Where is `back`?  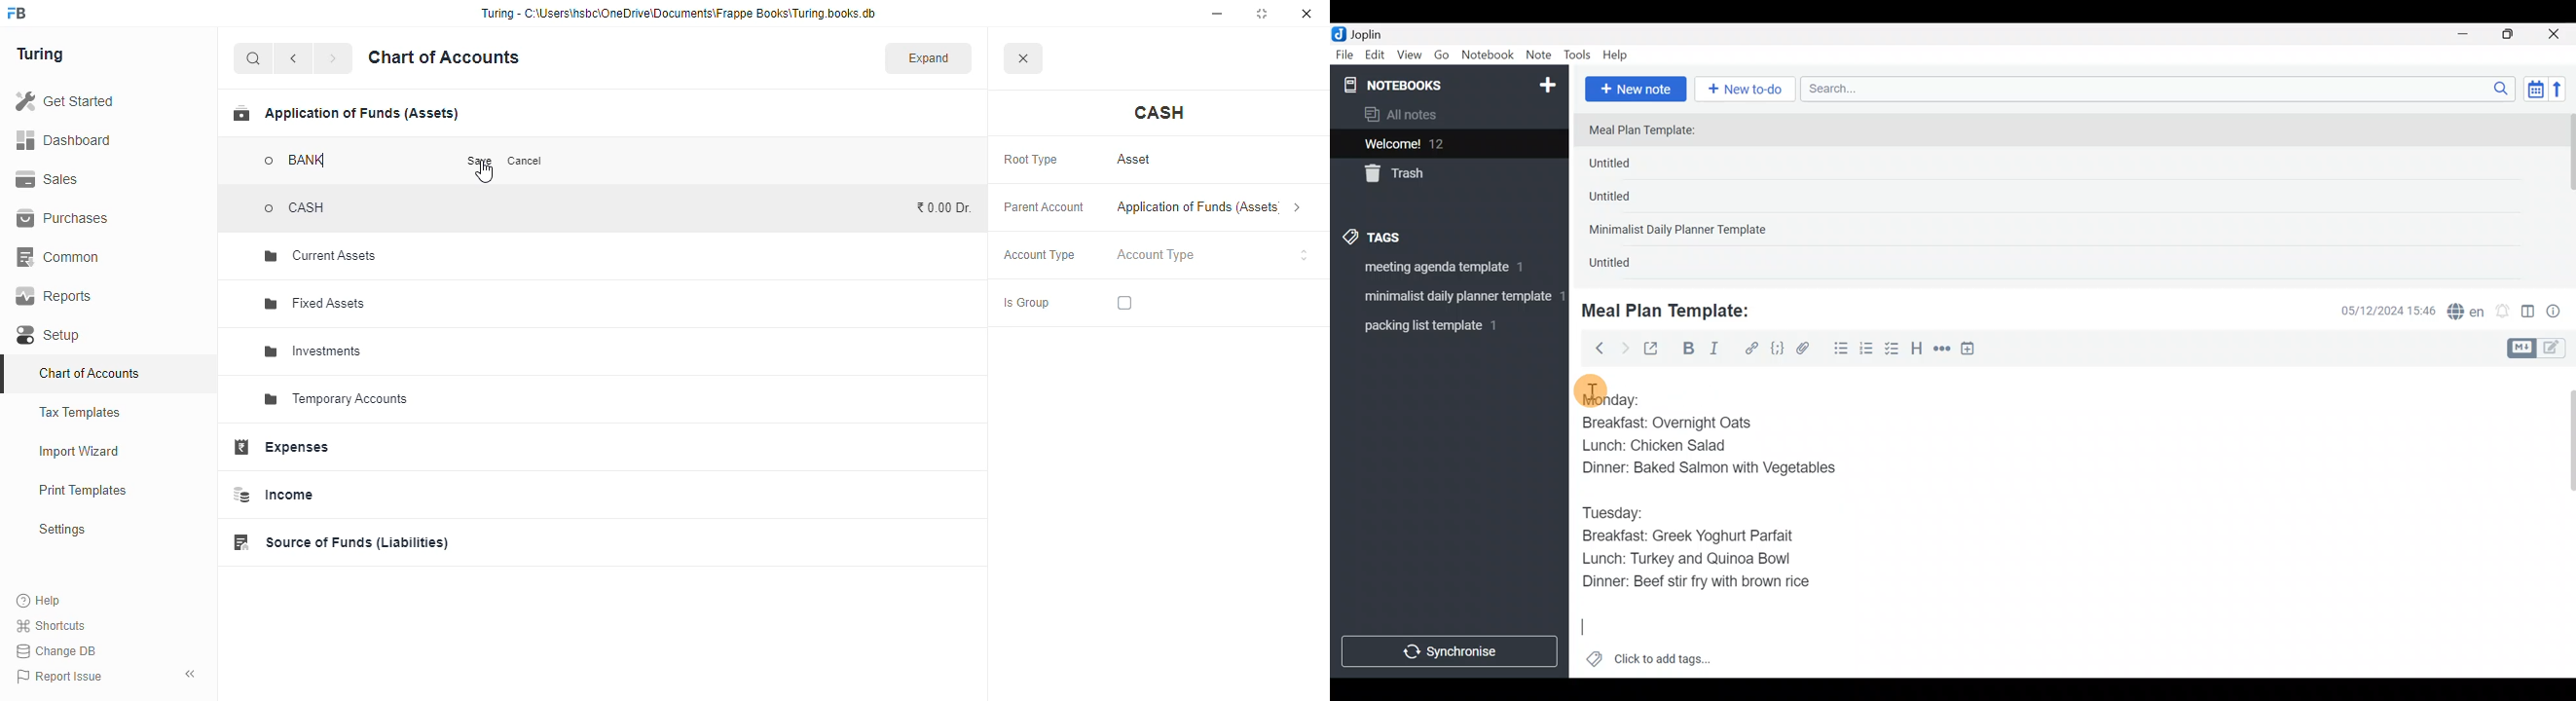 back is located at coordinates (293, 58).